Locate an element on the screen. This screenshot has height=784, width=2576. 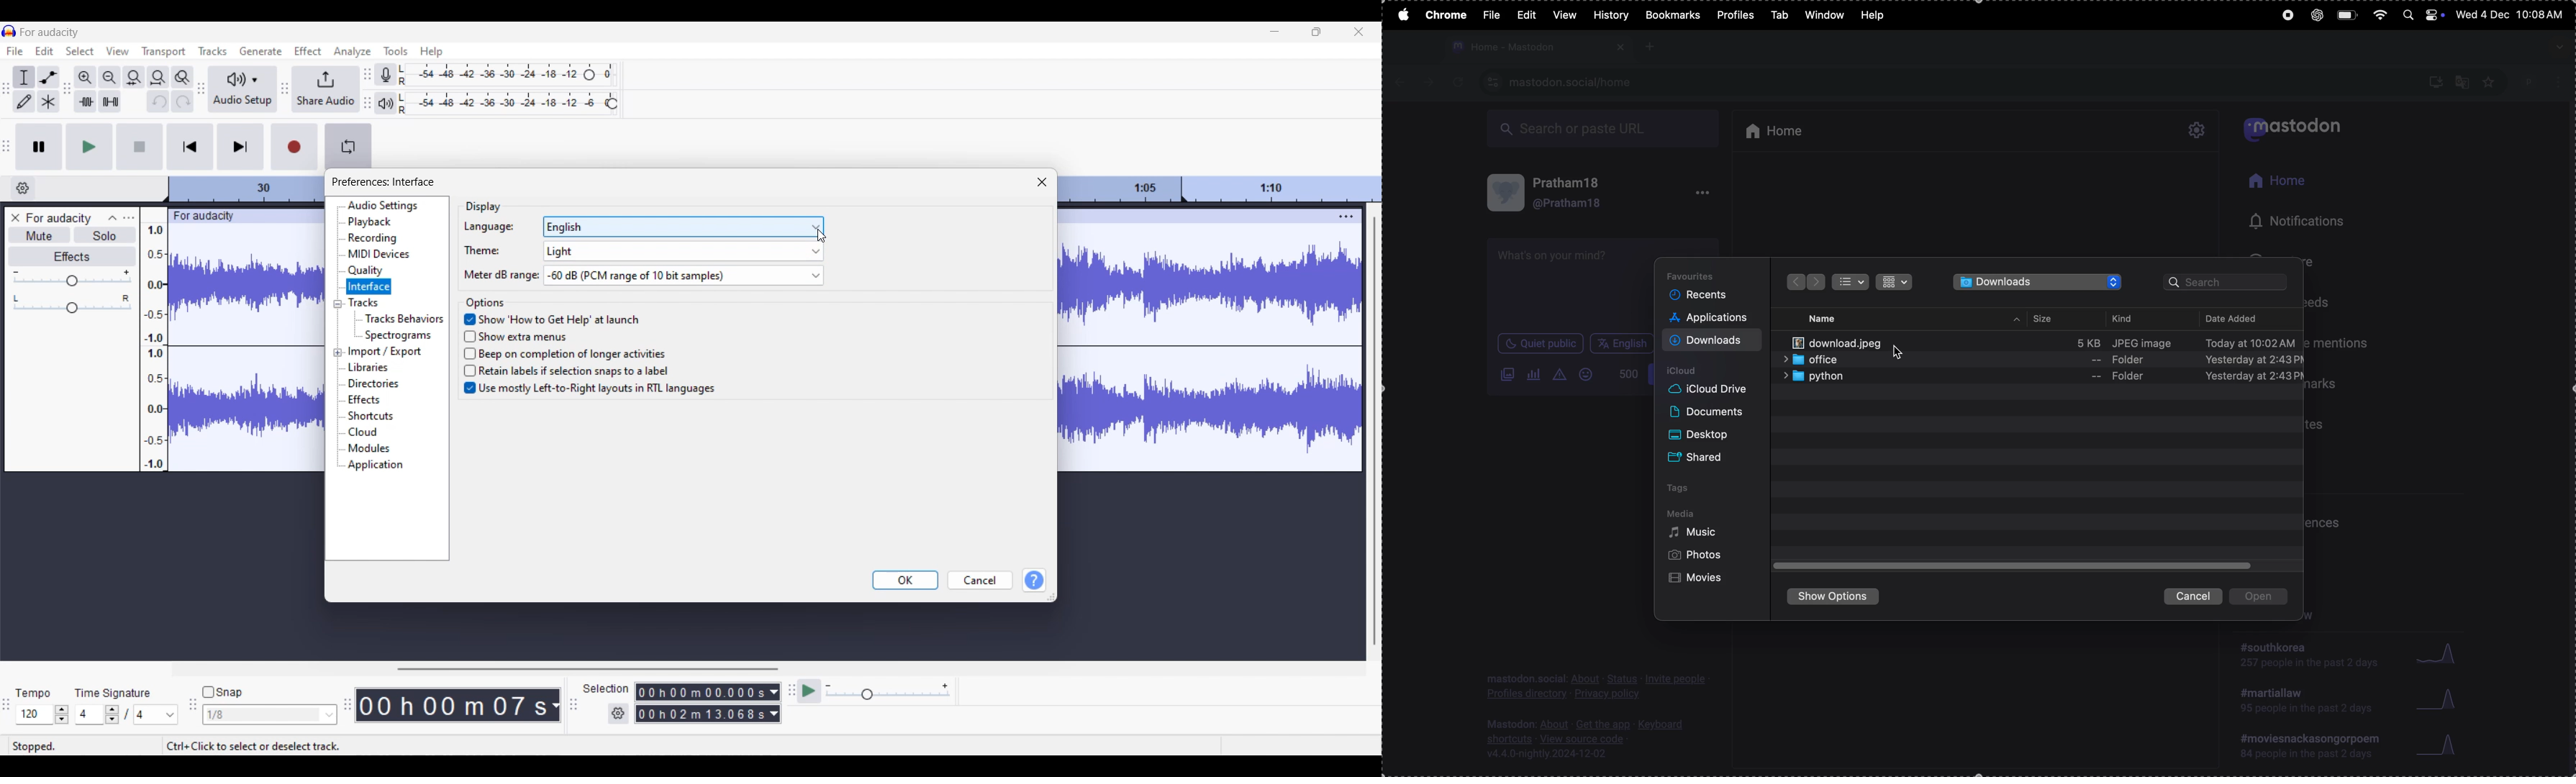
Use mostly Left-to-Right layouts in RTL languages is located at coordinates (589, 391).